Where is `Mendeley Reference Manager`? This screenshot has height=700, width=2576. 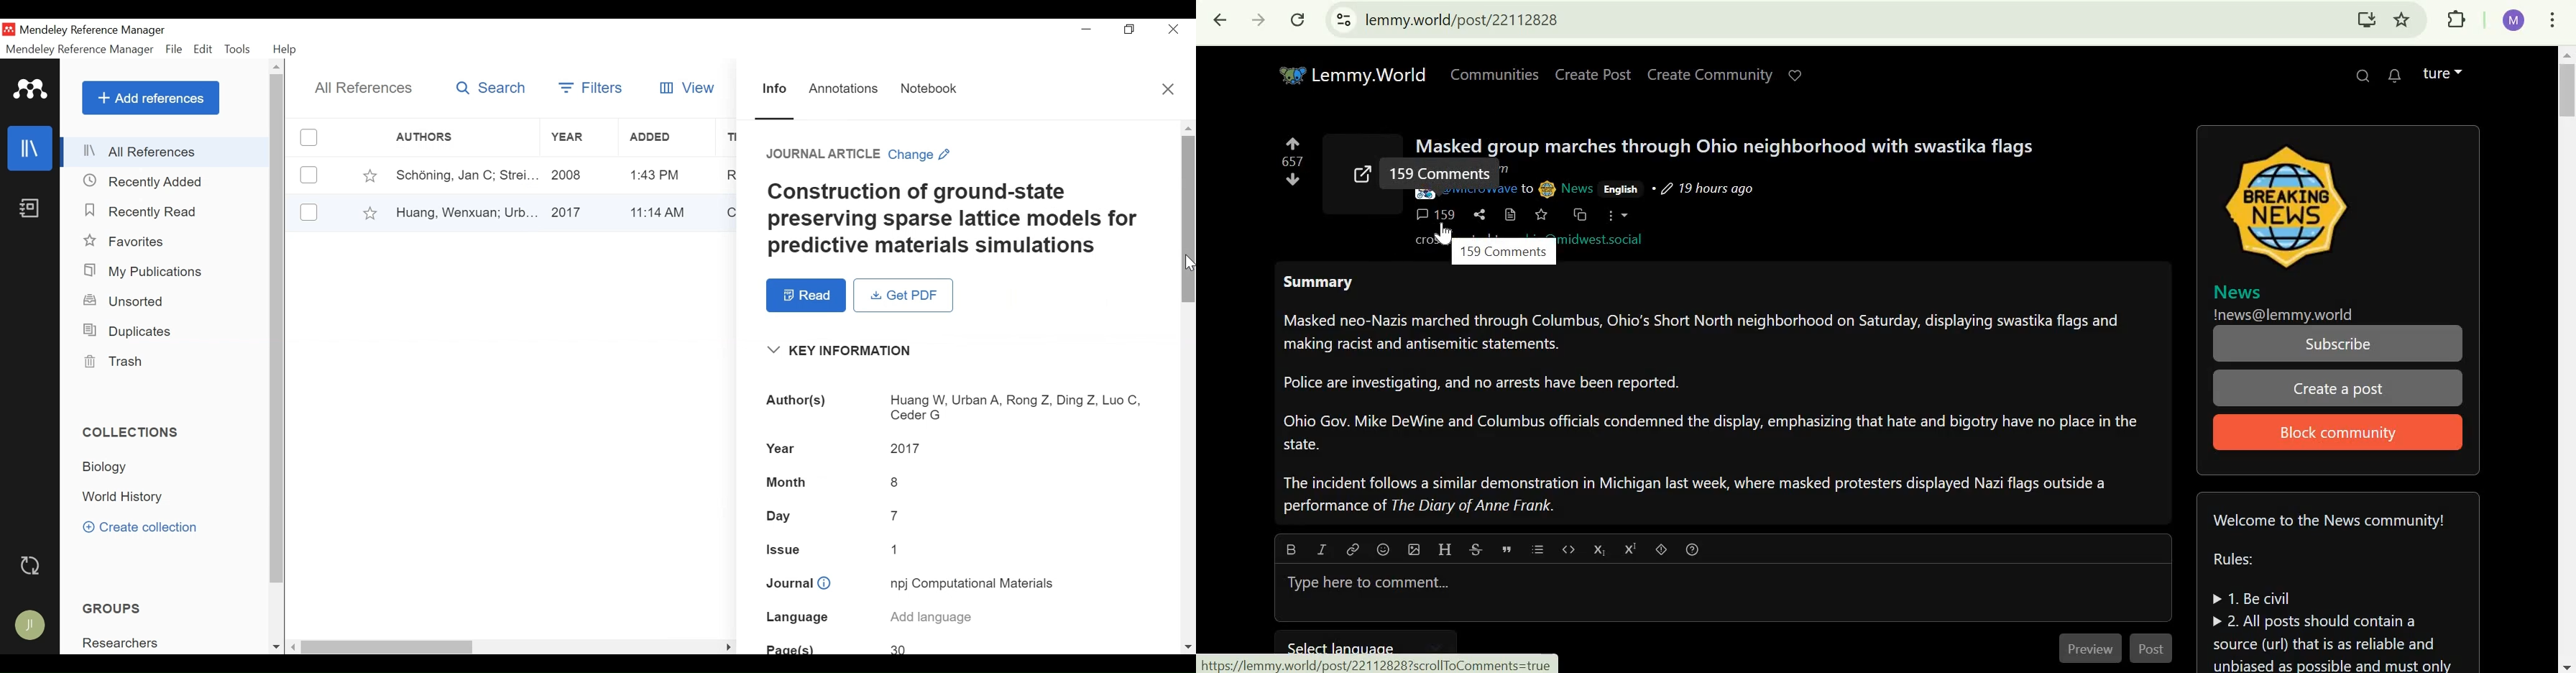 Mendeley Reference Manager is located at coordinates (80, 51).